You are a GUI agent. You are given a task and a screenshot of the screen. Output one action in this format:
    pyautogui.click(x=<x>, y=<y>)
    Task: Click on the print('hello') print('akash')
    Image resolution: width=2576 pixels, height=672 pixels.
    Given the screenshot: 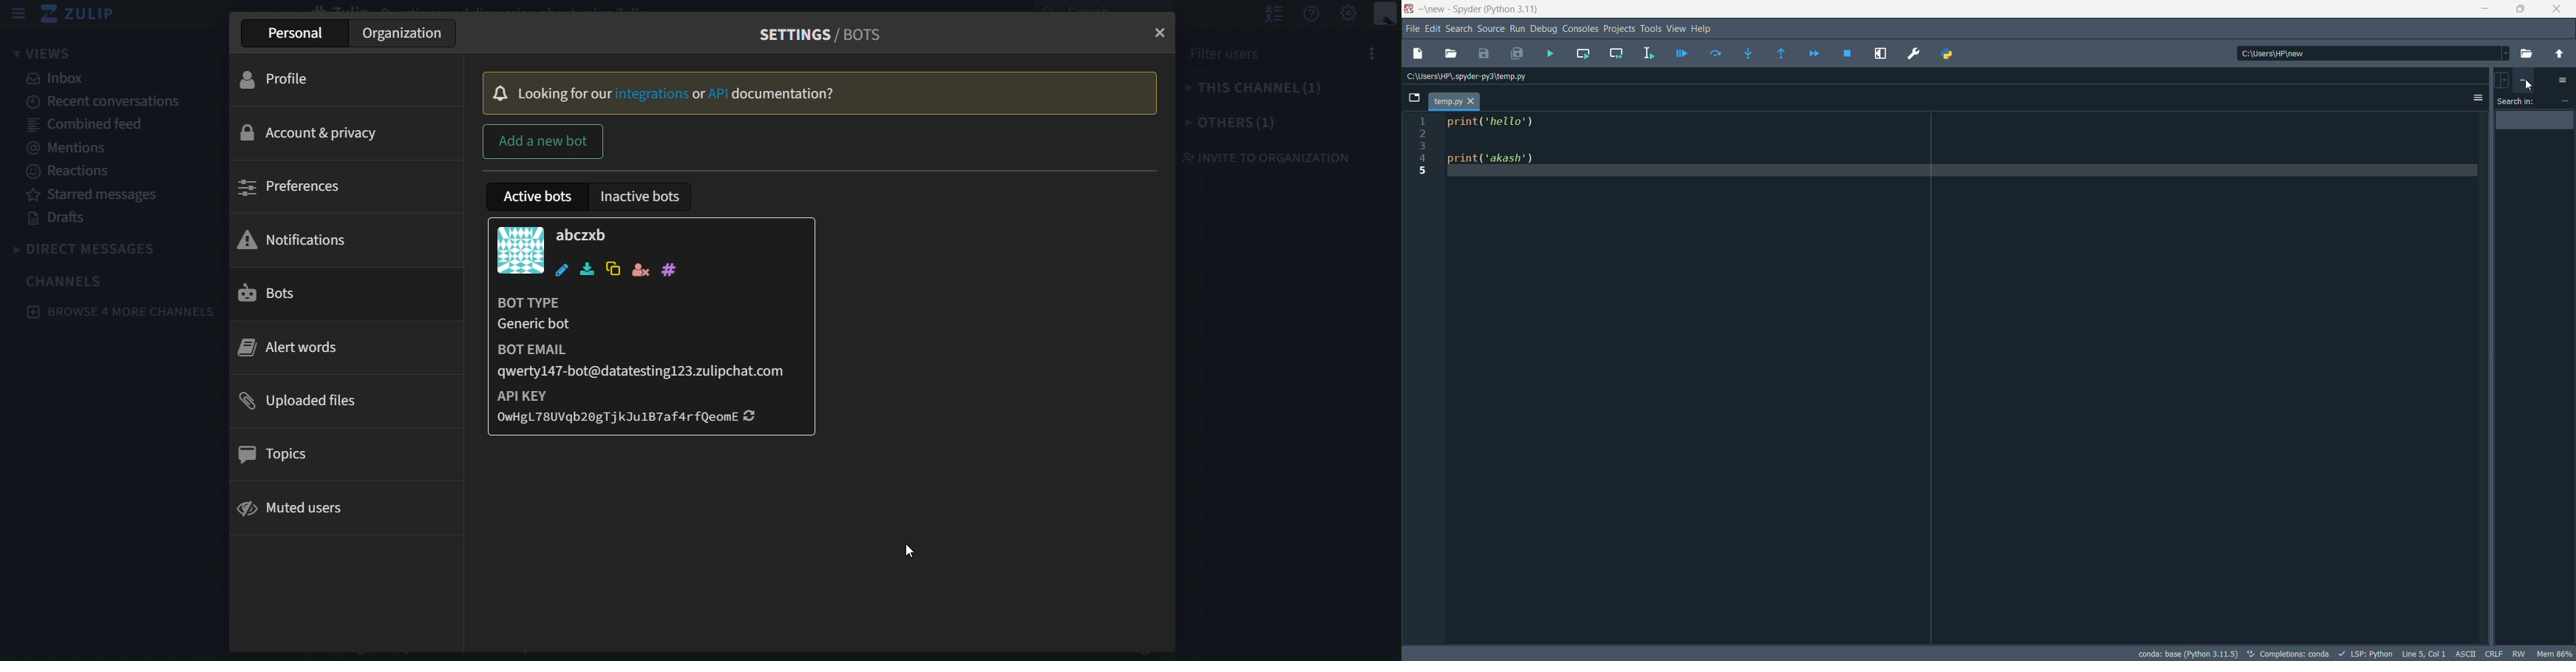 What is the action you would take?
    pyautogui.click(x=1964, y=149)
    